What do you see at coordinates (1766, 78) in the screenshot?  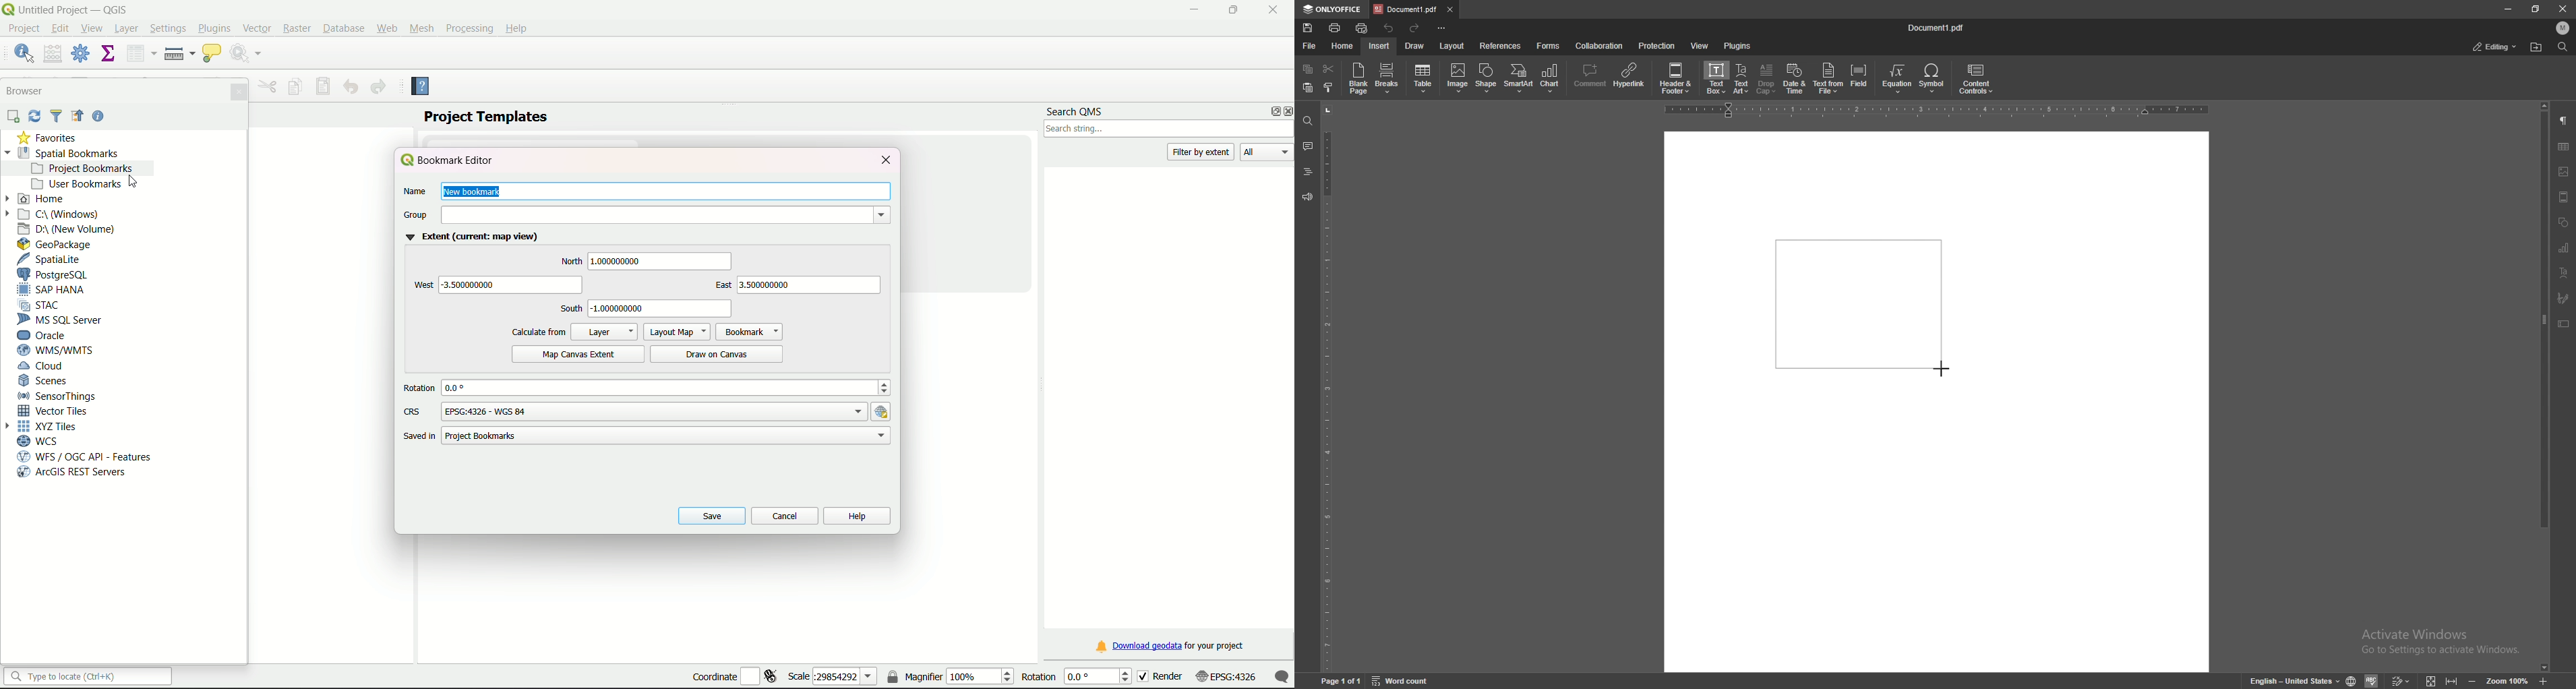 I see `drop cap` at bounding box center [1766, 78].